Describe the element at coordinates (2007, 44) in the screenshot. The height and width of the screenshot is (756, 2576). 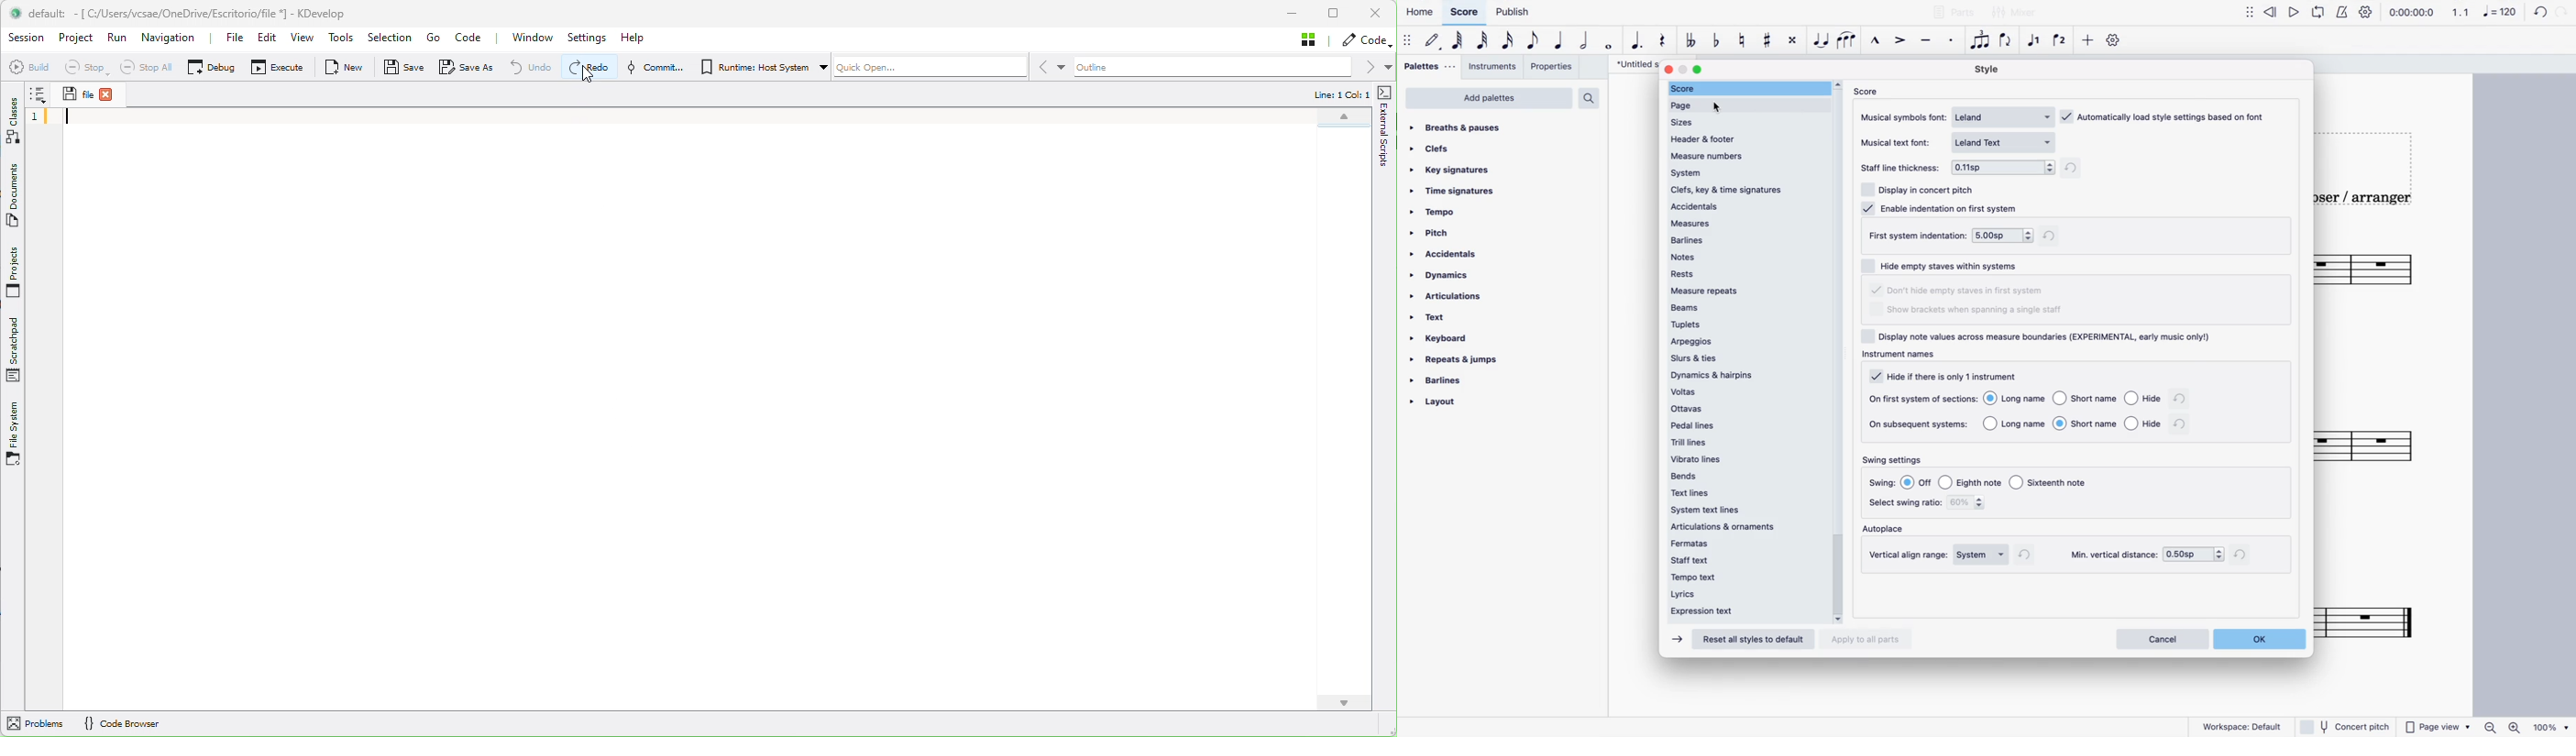
I see `flip direction` at that location.